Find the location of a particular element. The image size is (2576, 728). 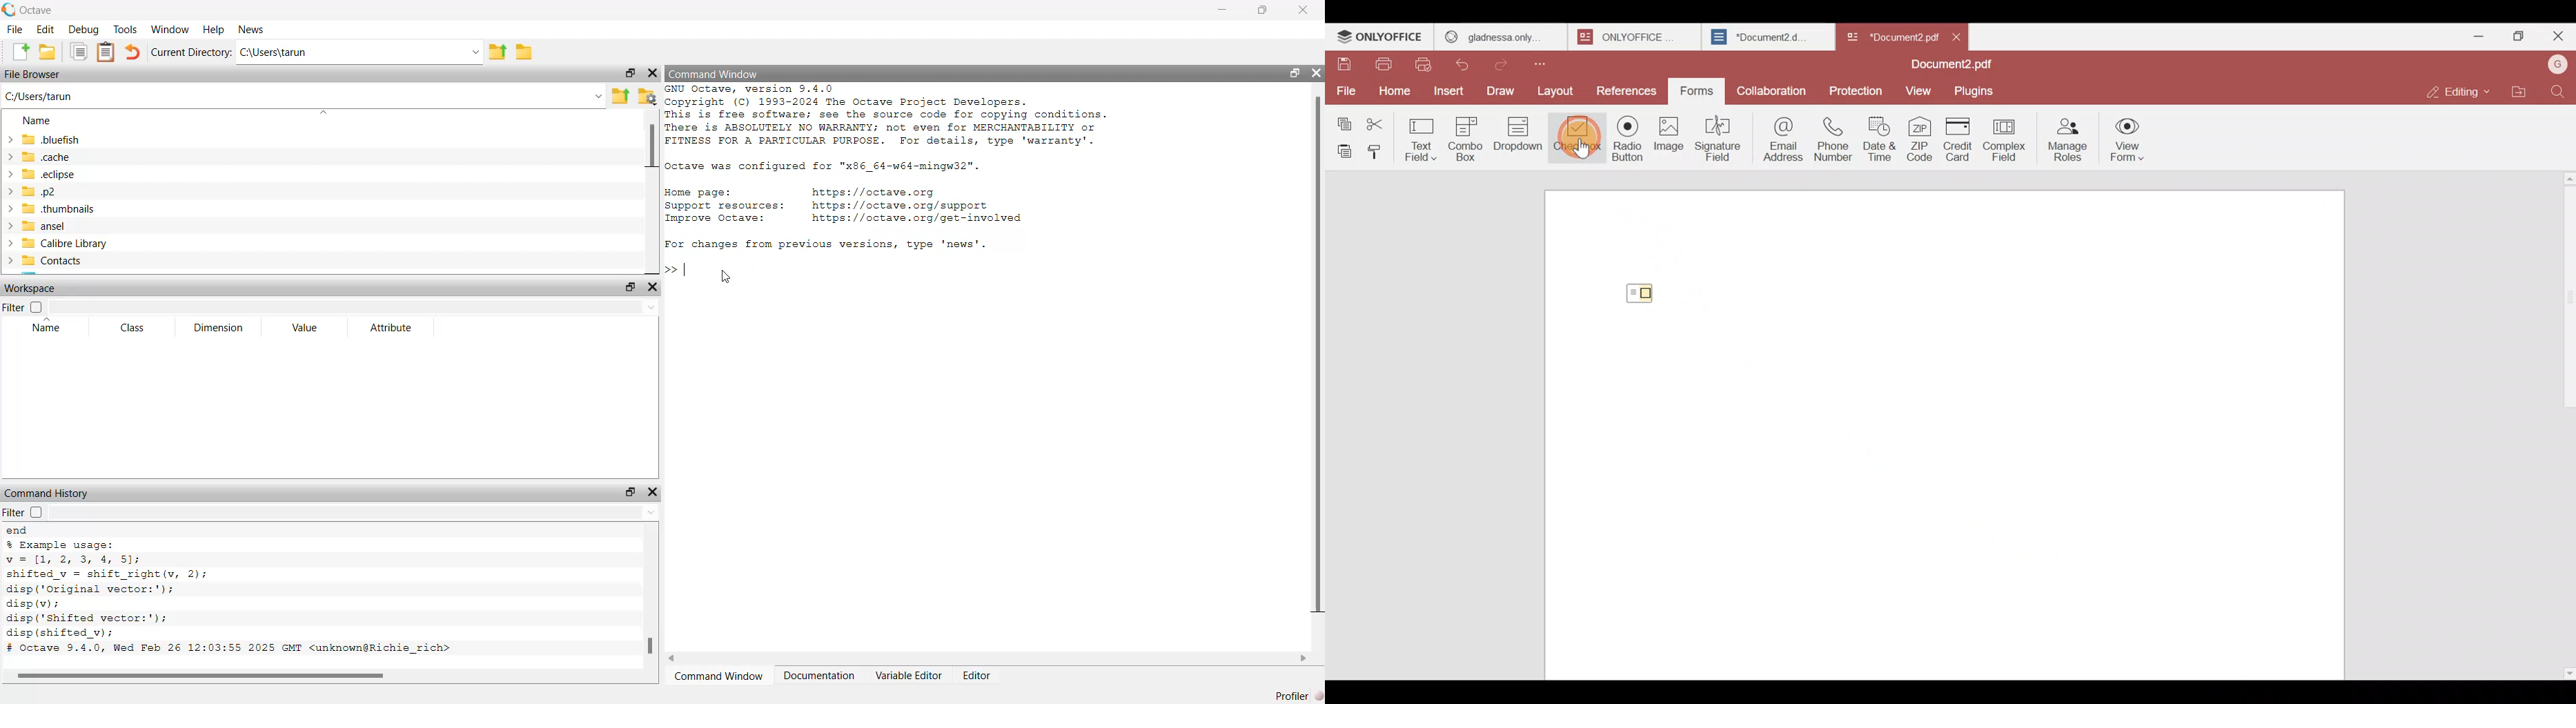

filter input field is located at coordinates (356, 514).